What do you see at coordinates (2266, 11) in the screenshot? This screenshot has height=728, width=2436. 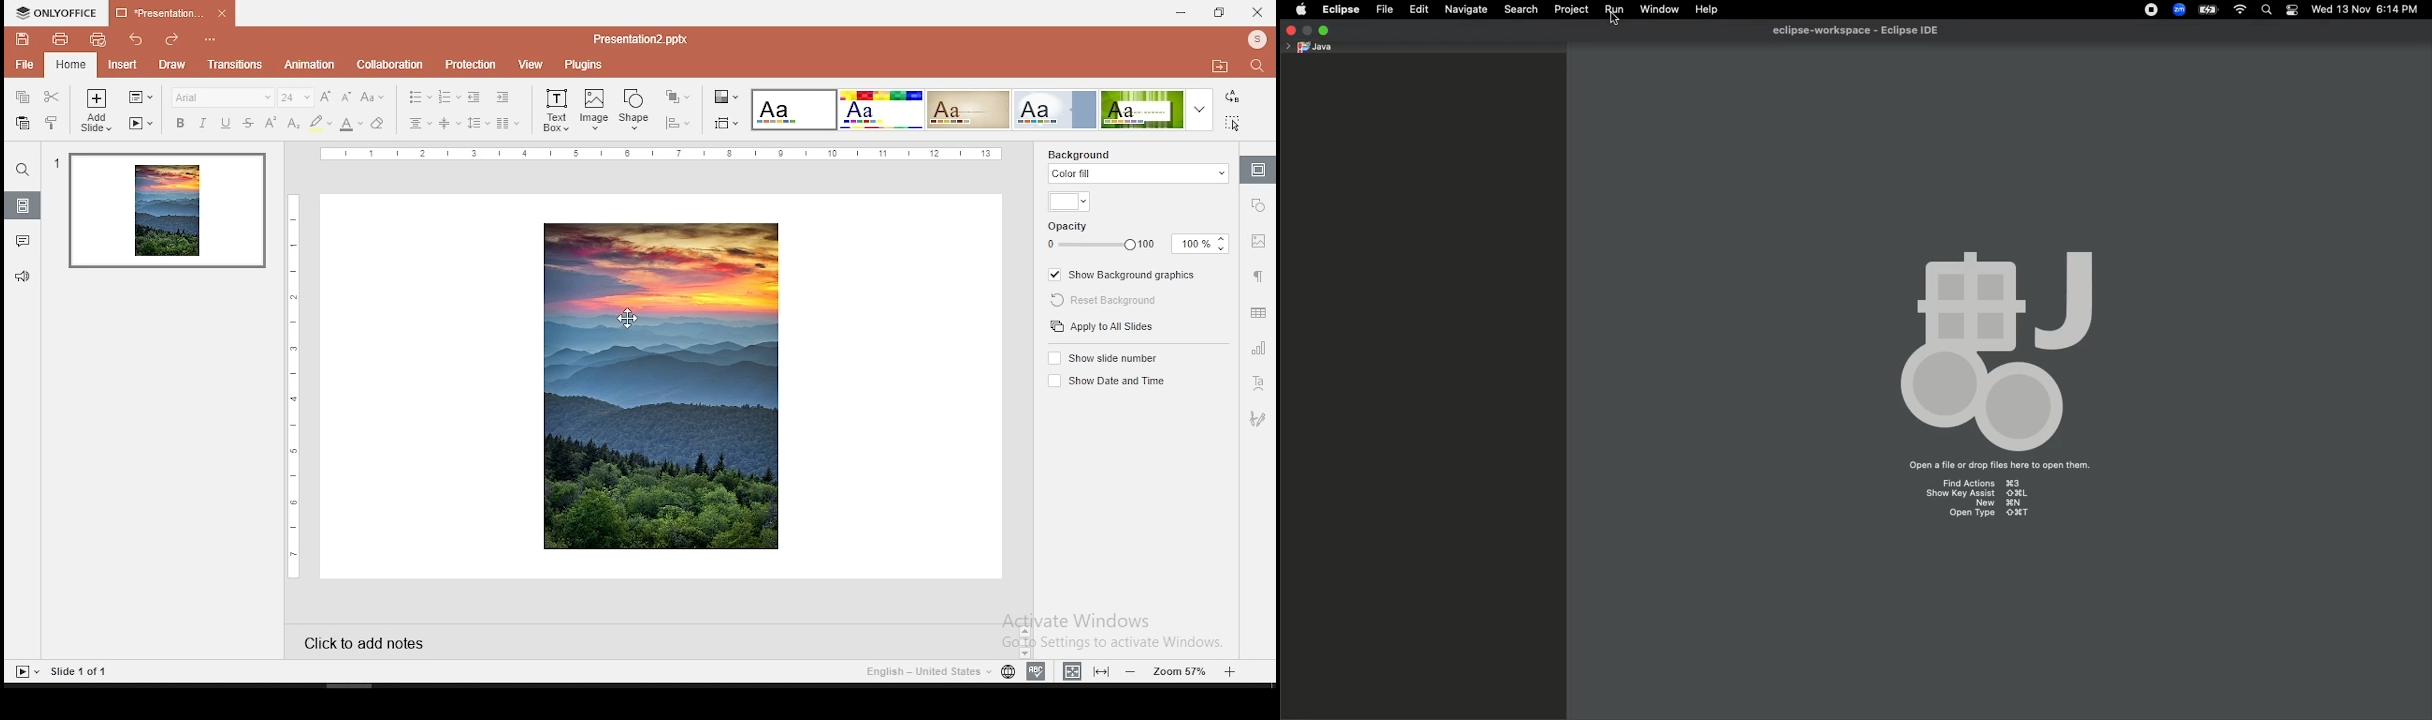 I see `Search` at bounding box center [2266, 11].